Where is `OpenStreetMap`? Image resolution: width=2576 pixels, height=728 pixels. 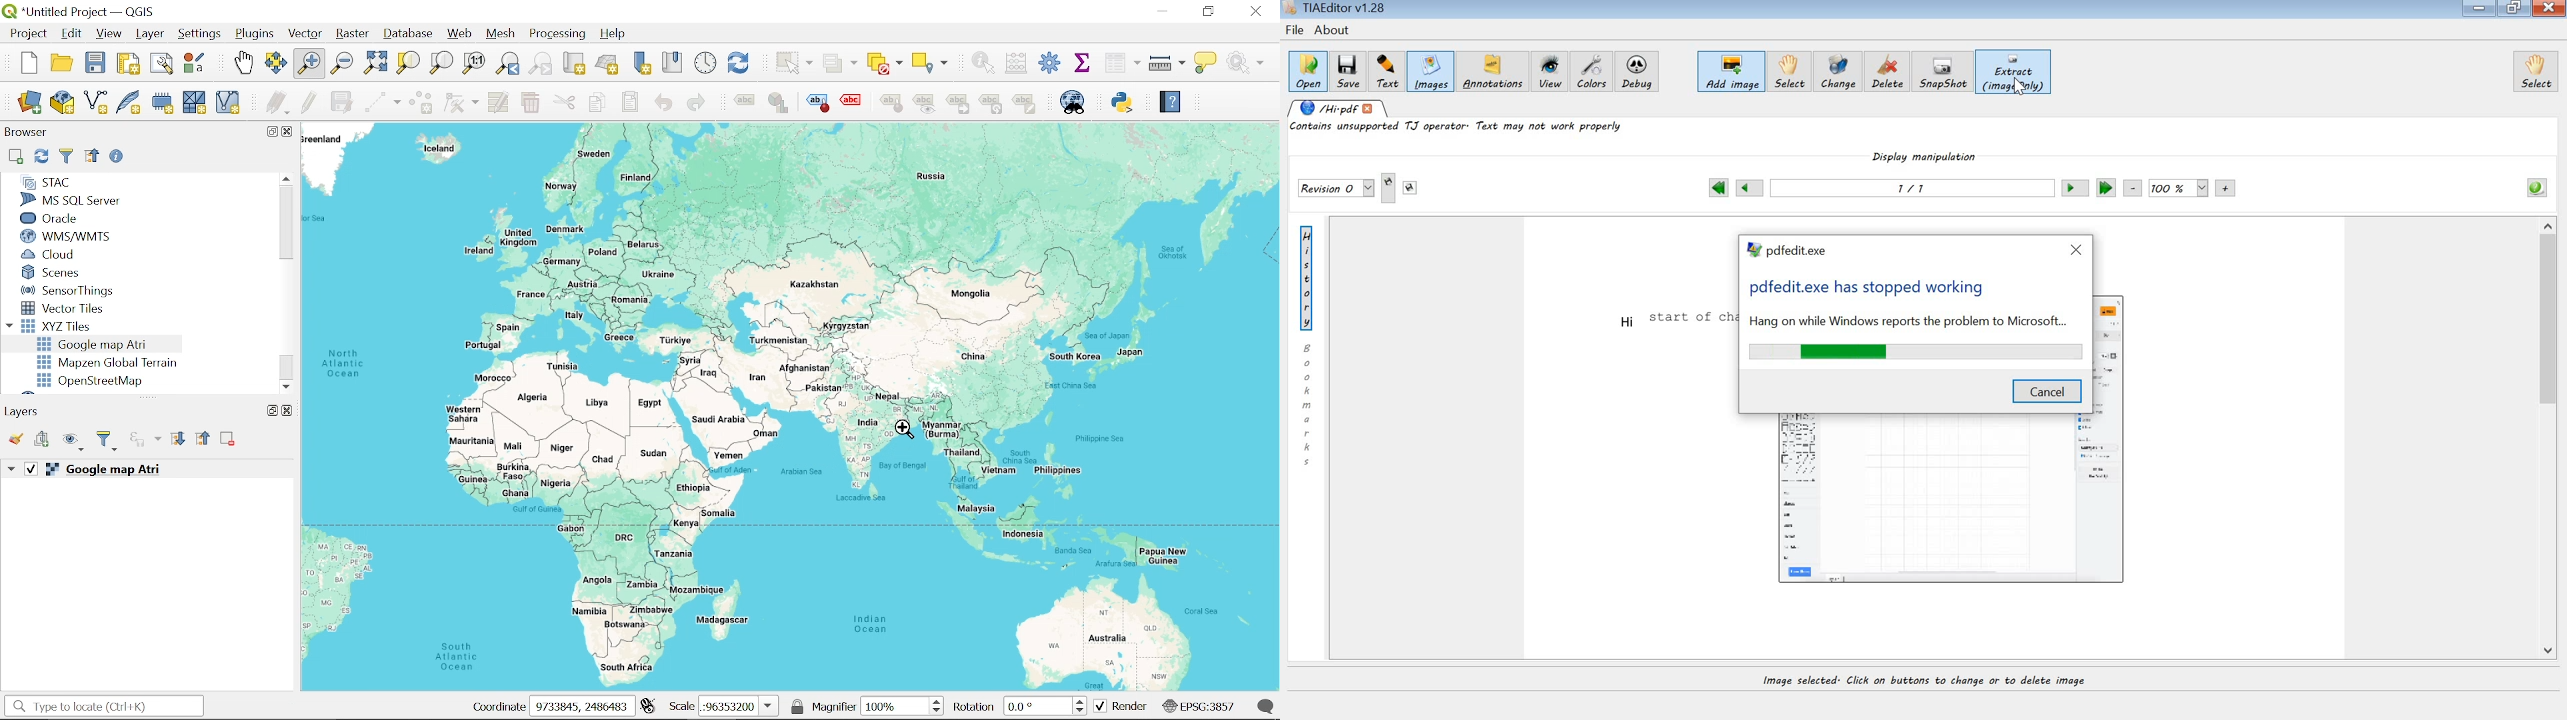 OpenStreetMap is located at coordinates (93, 381).